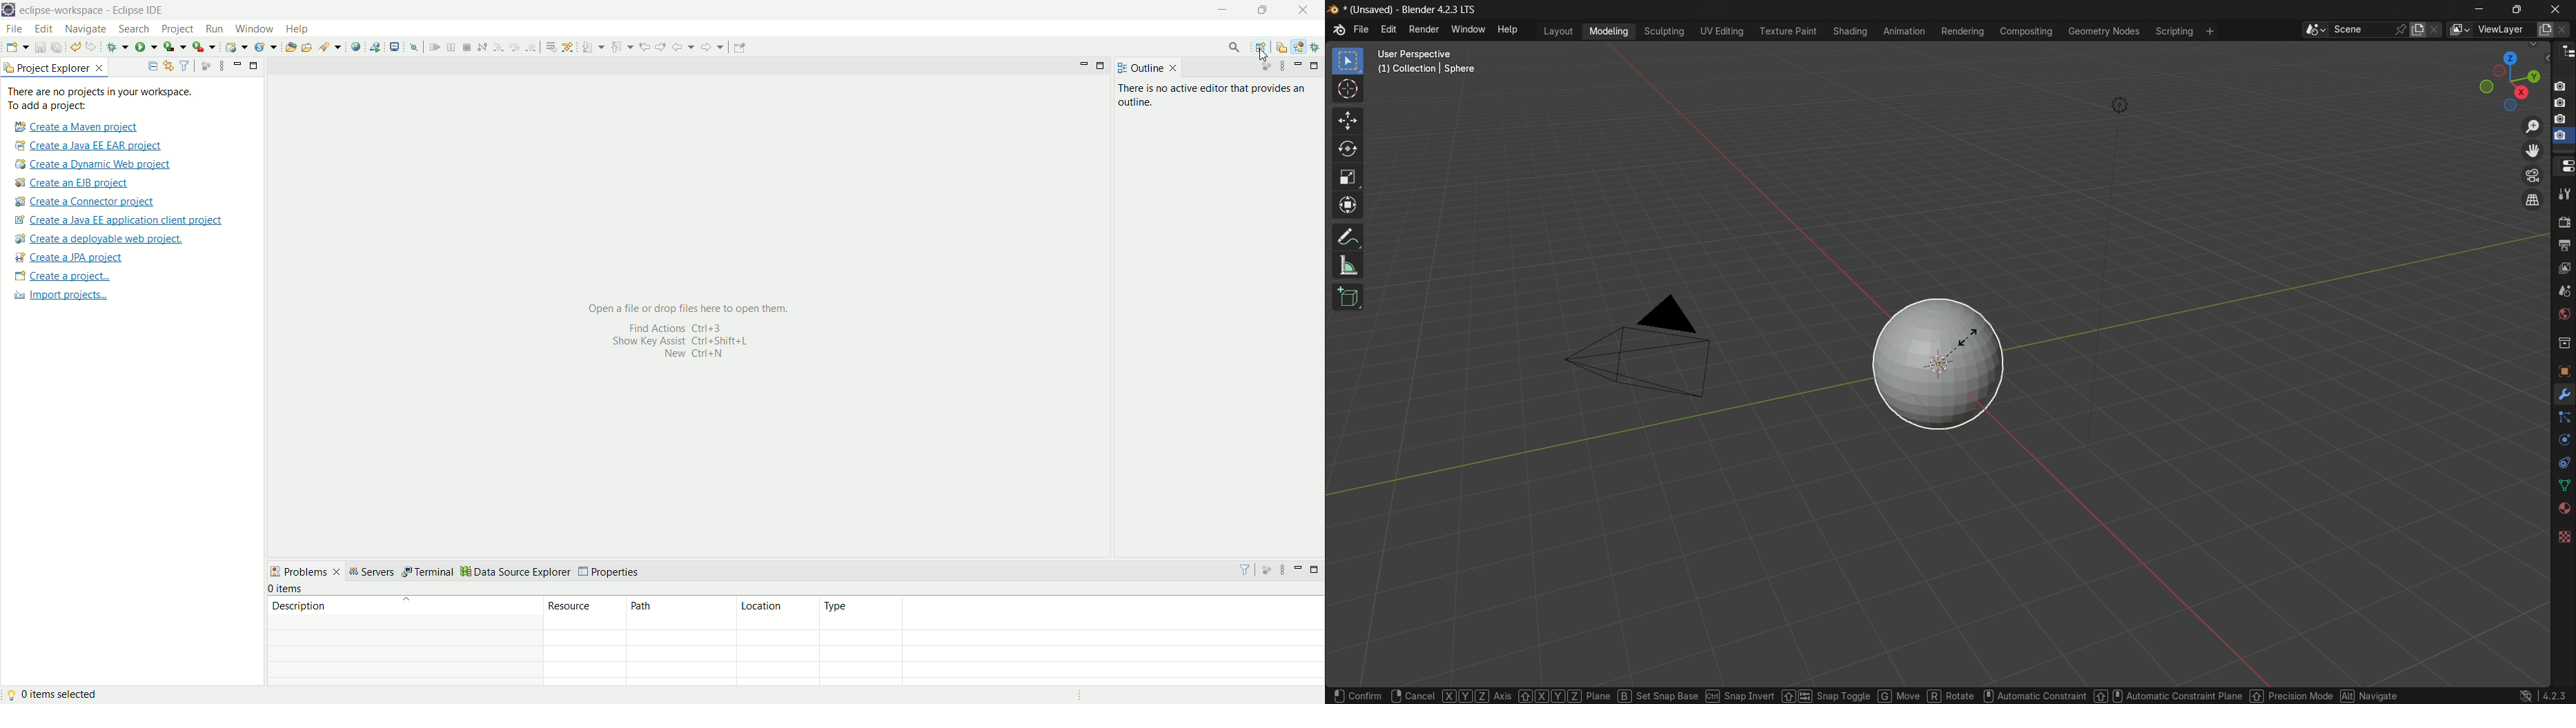 Image resolution: width=2576 pixels, height=728 pixels. I want to click on create project, so click(59, 276).